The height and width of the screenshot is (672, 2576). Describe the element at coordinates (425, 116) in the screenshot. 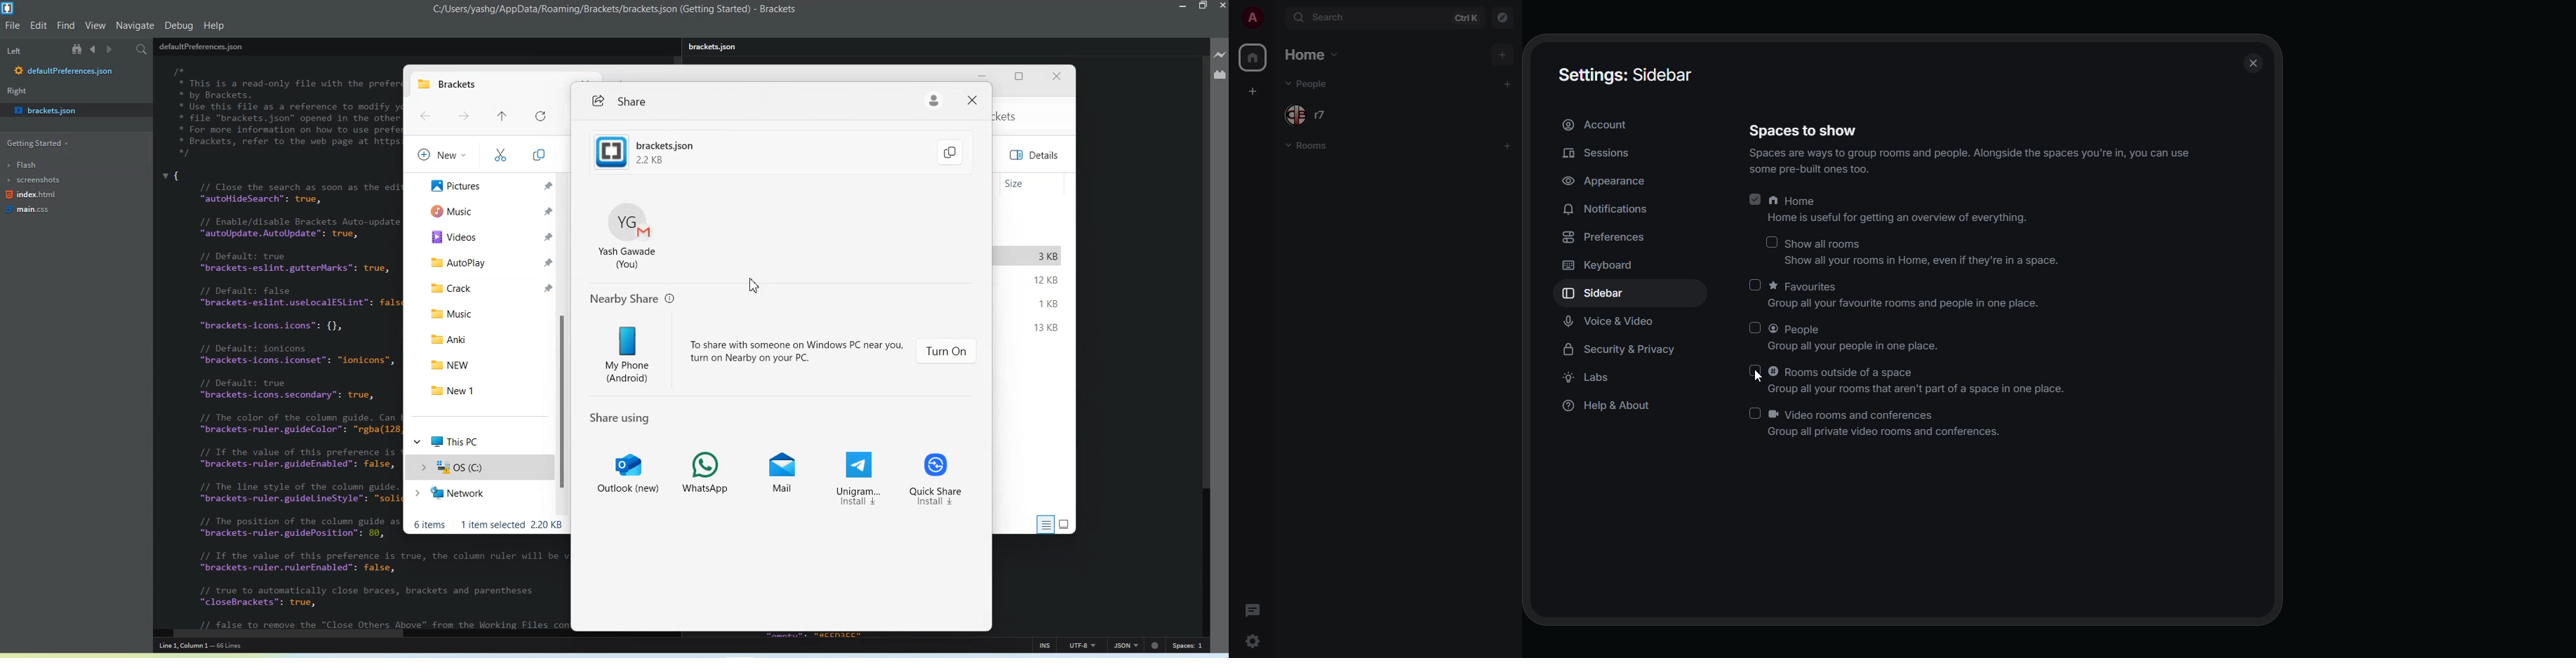

I see `Go Back` at that location.